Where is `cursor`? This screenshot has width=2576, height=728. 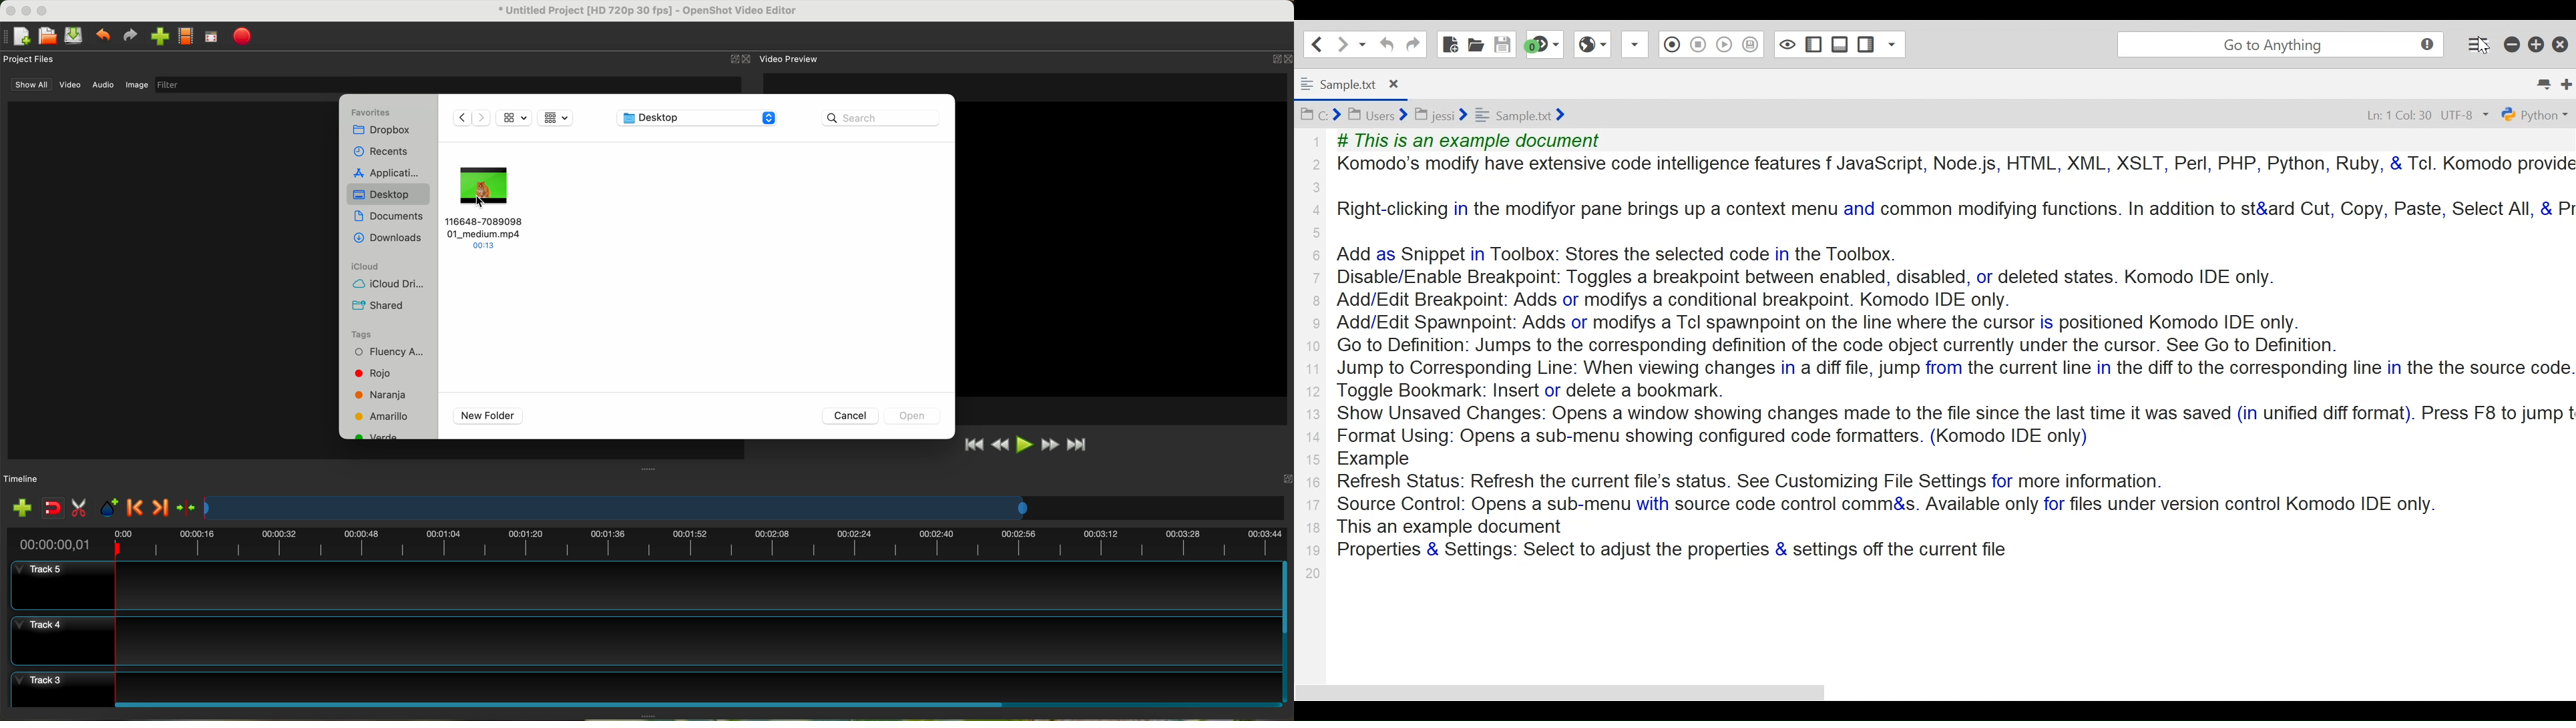 cursor is located at coordinates (483, 205).